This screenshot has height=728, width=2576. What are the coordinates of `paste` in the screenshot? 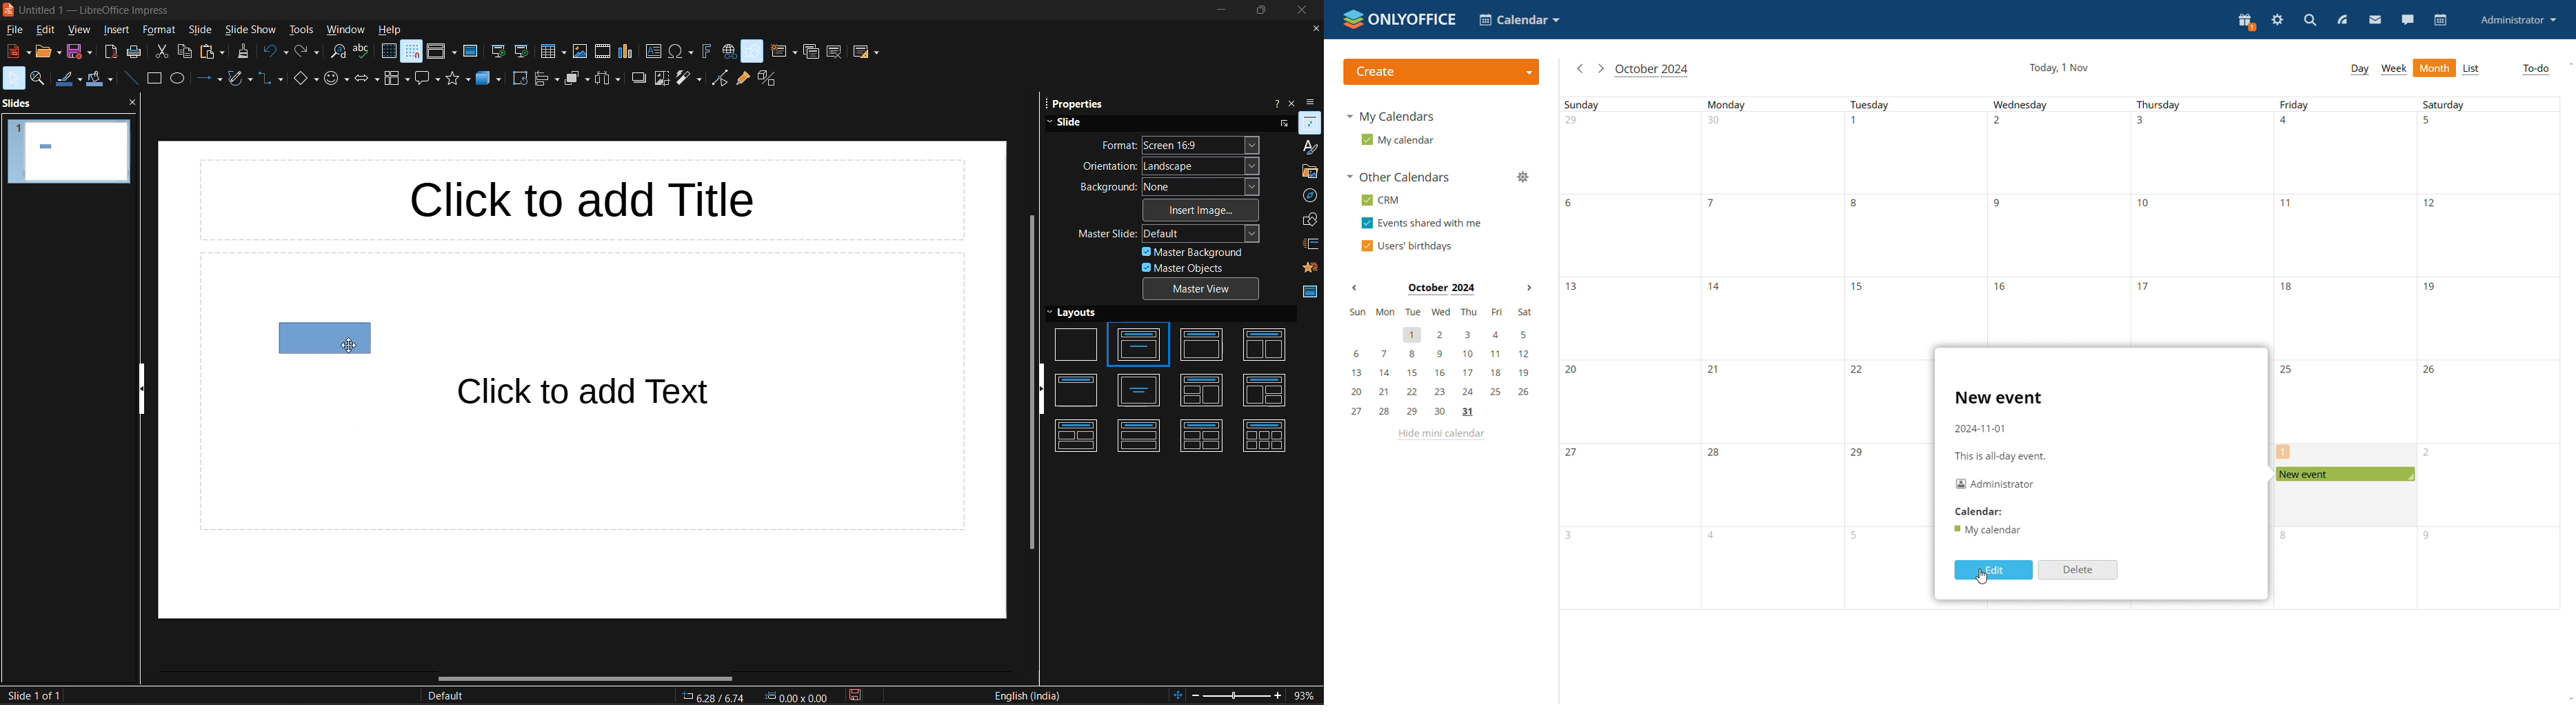 It's located at (214, 52).